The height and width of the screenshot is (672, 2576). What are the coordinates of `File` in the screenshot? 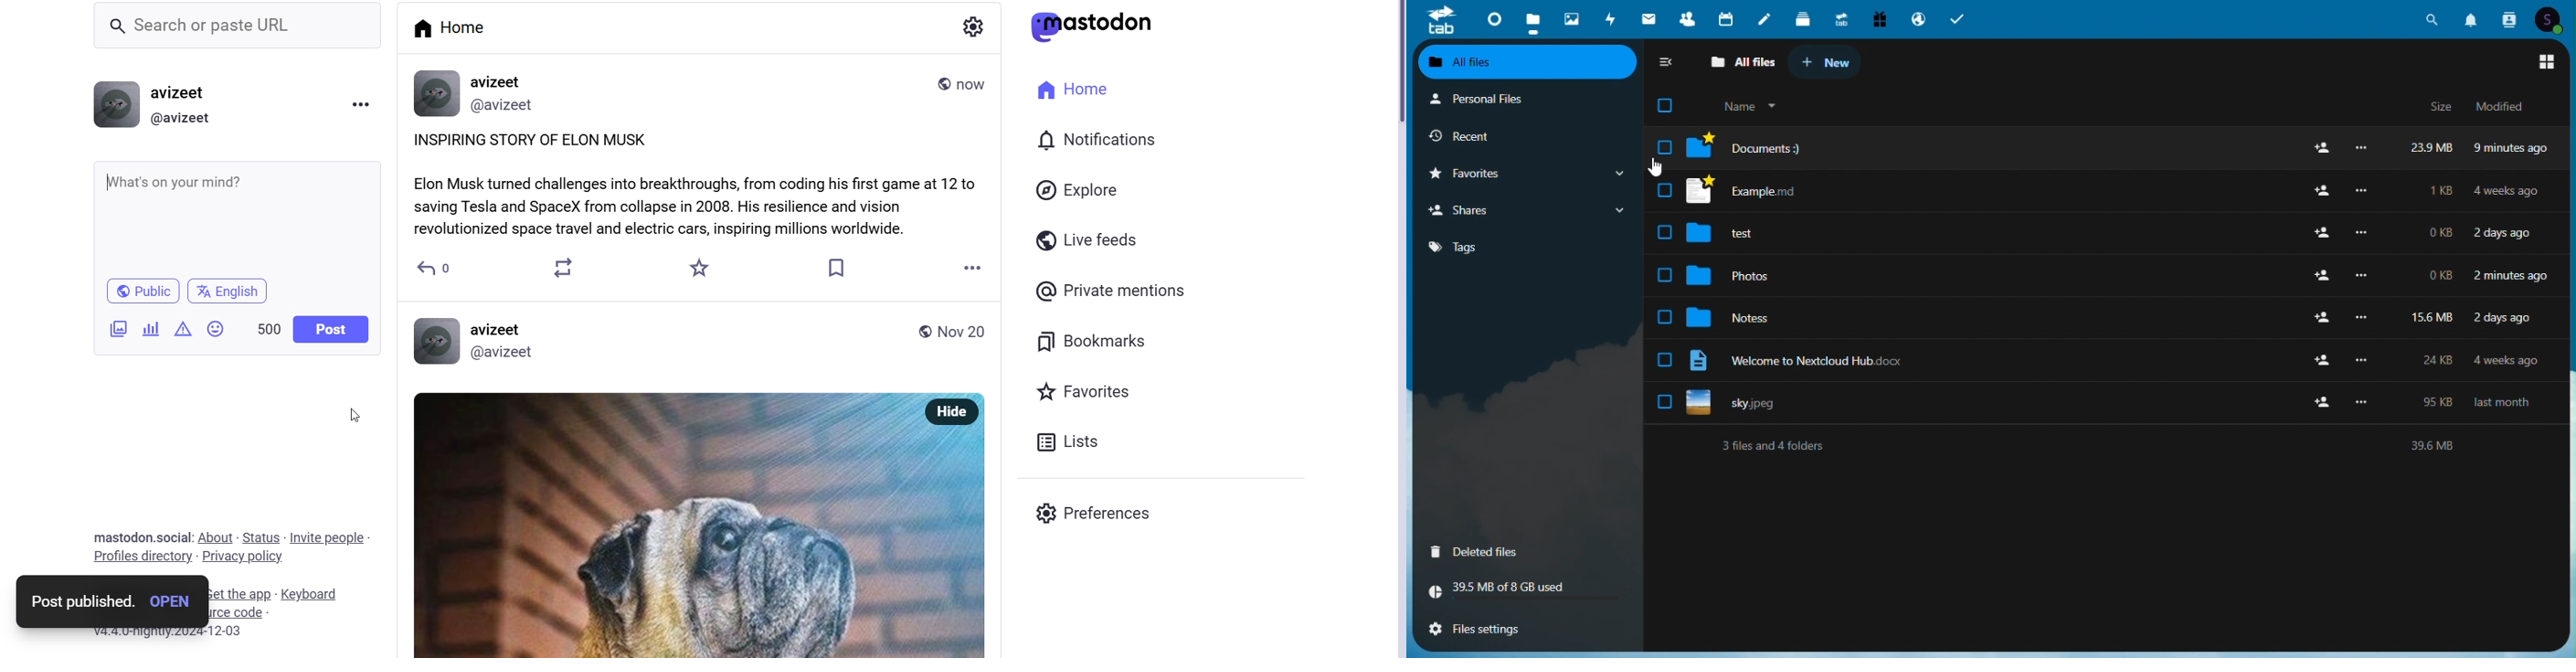 It's located at (2124, 147).